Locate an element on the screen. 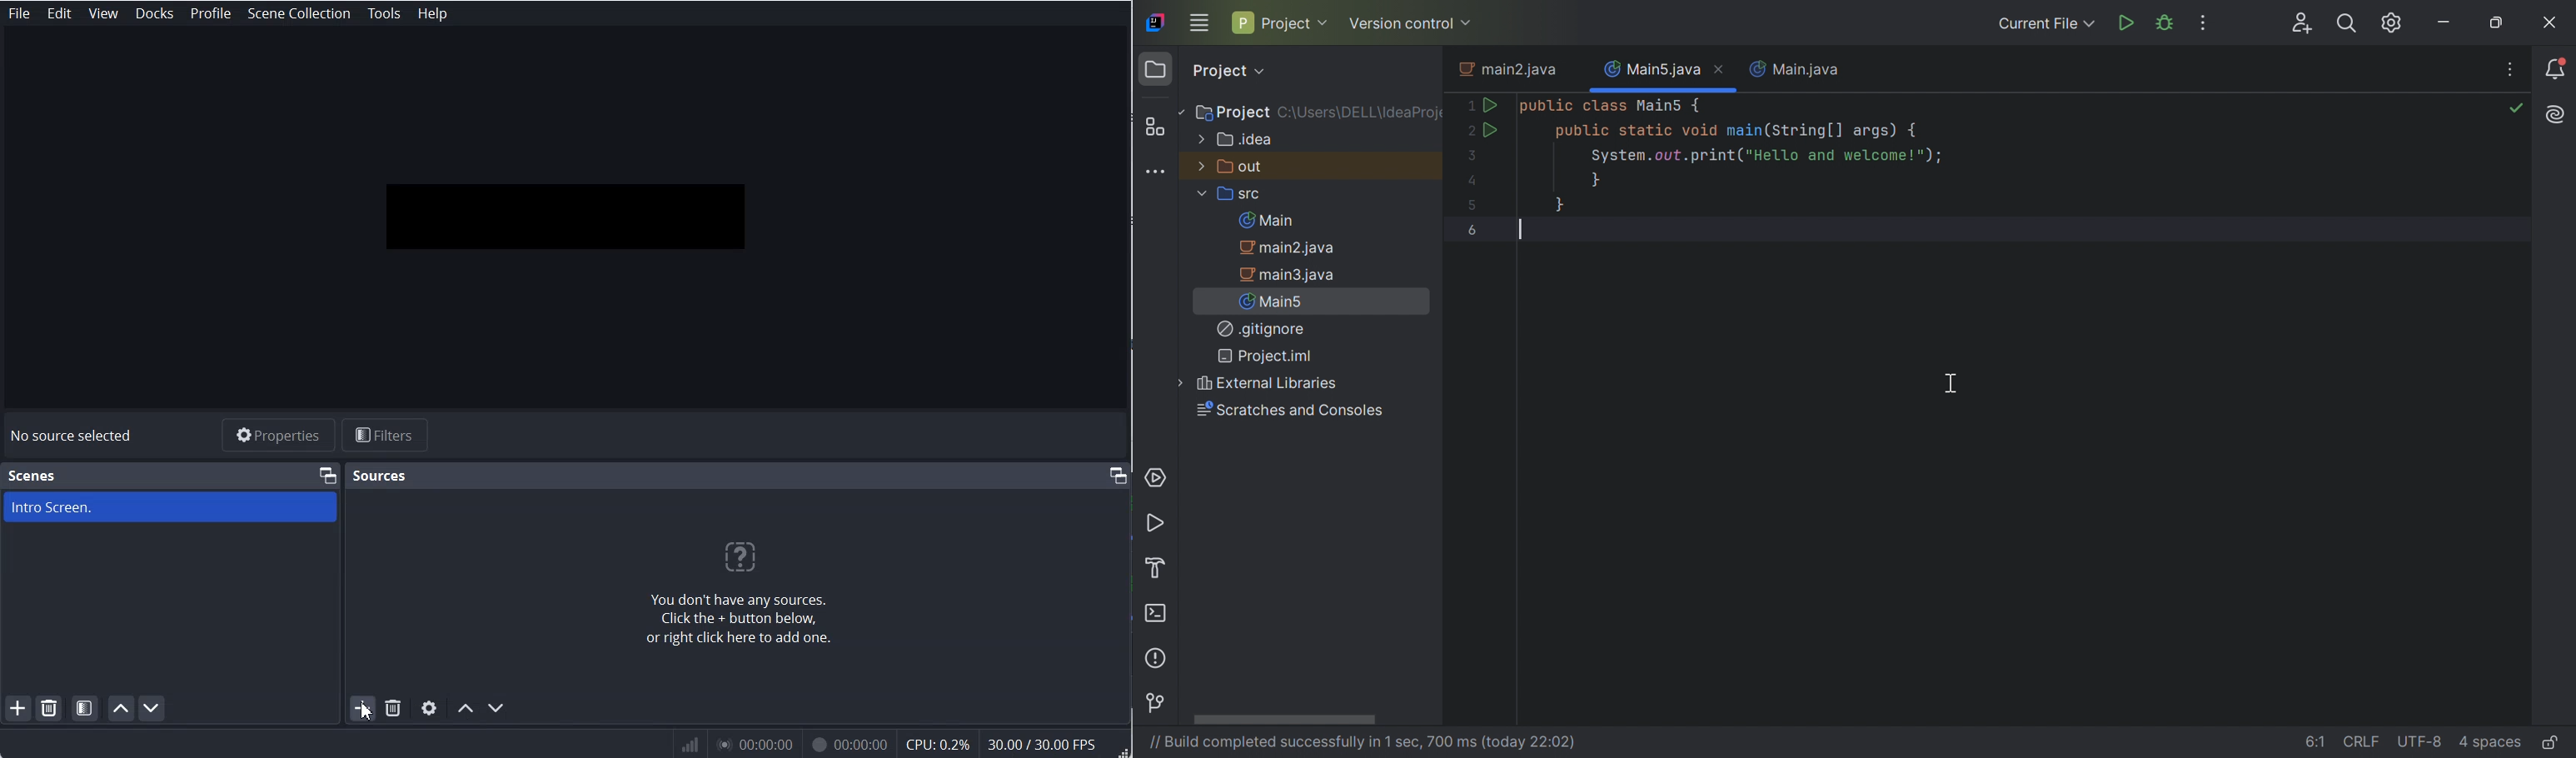 The width and height of the screenshot is (2576, 784). Remove Selected Scene is located at coordinates (50, 710).